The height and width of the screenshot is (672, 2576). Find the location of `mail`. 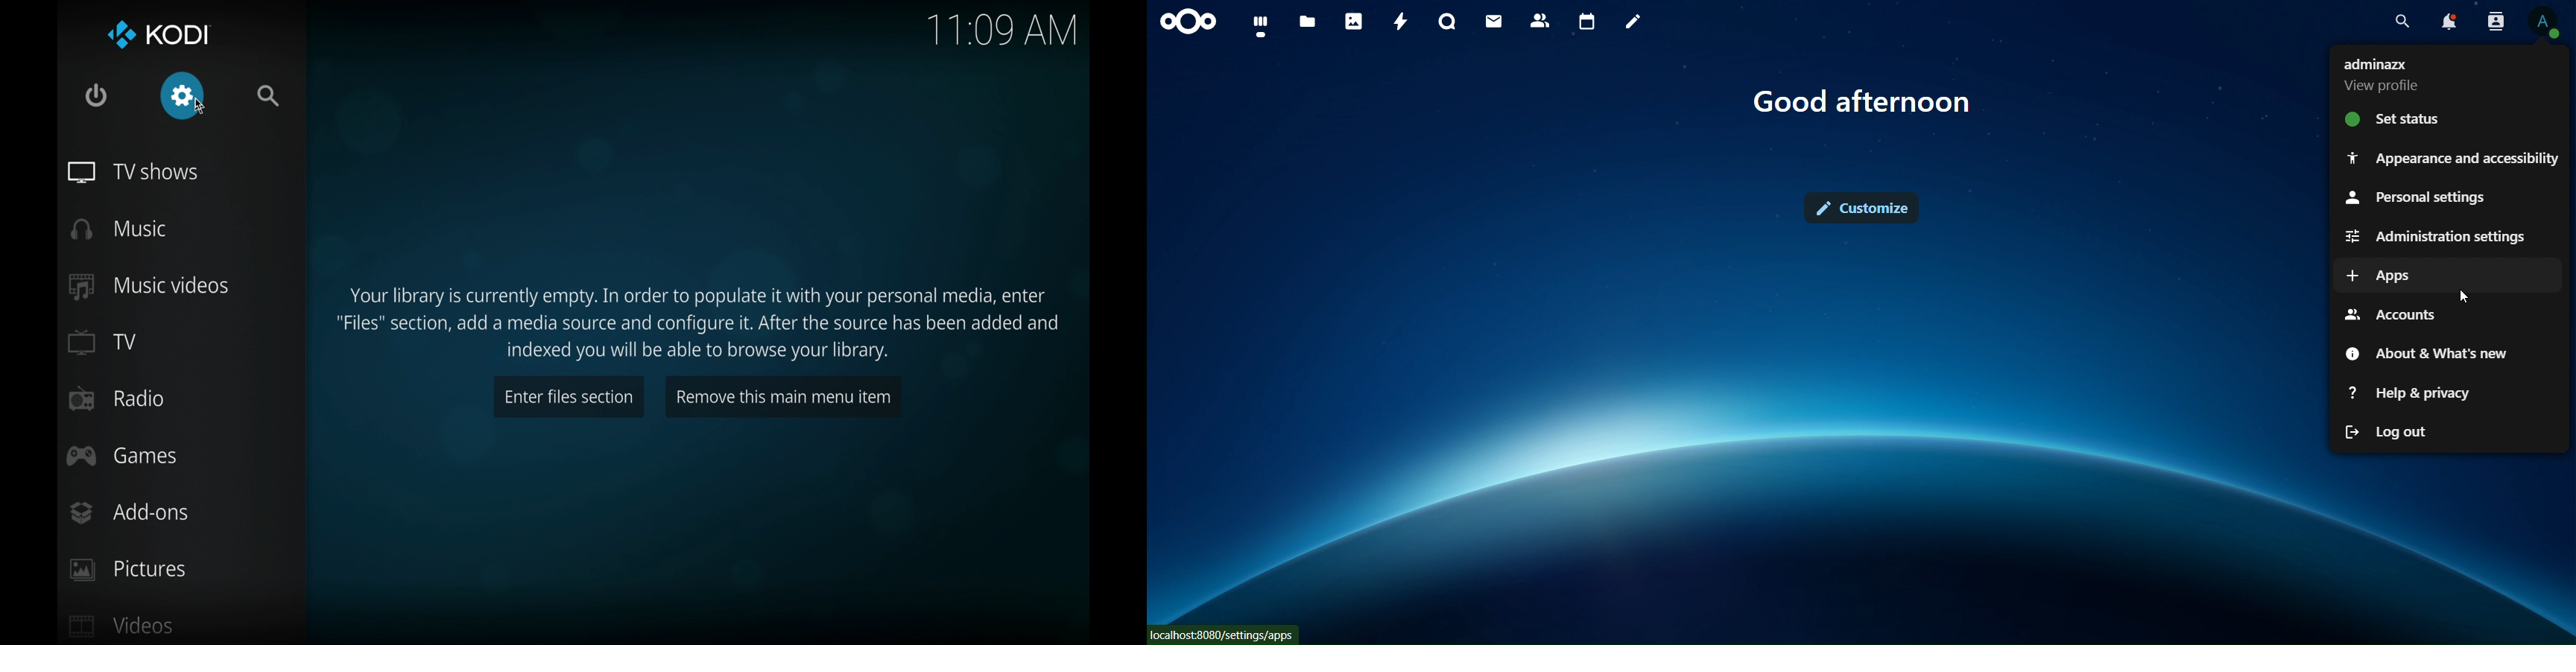

mail is located at coordinates (1496, 23).